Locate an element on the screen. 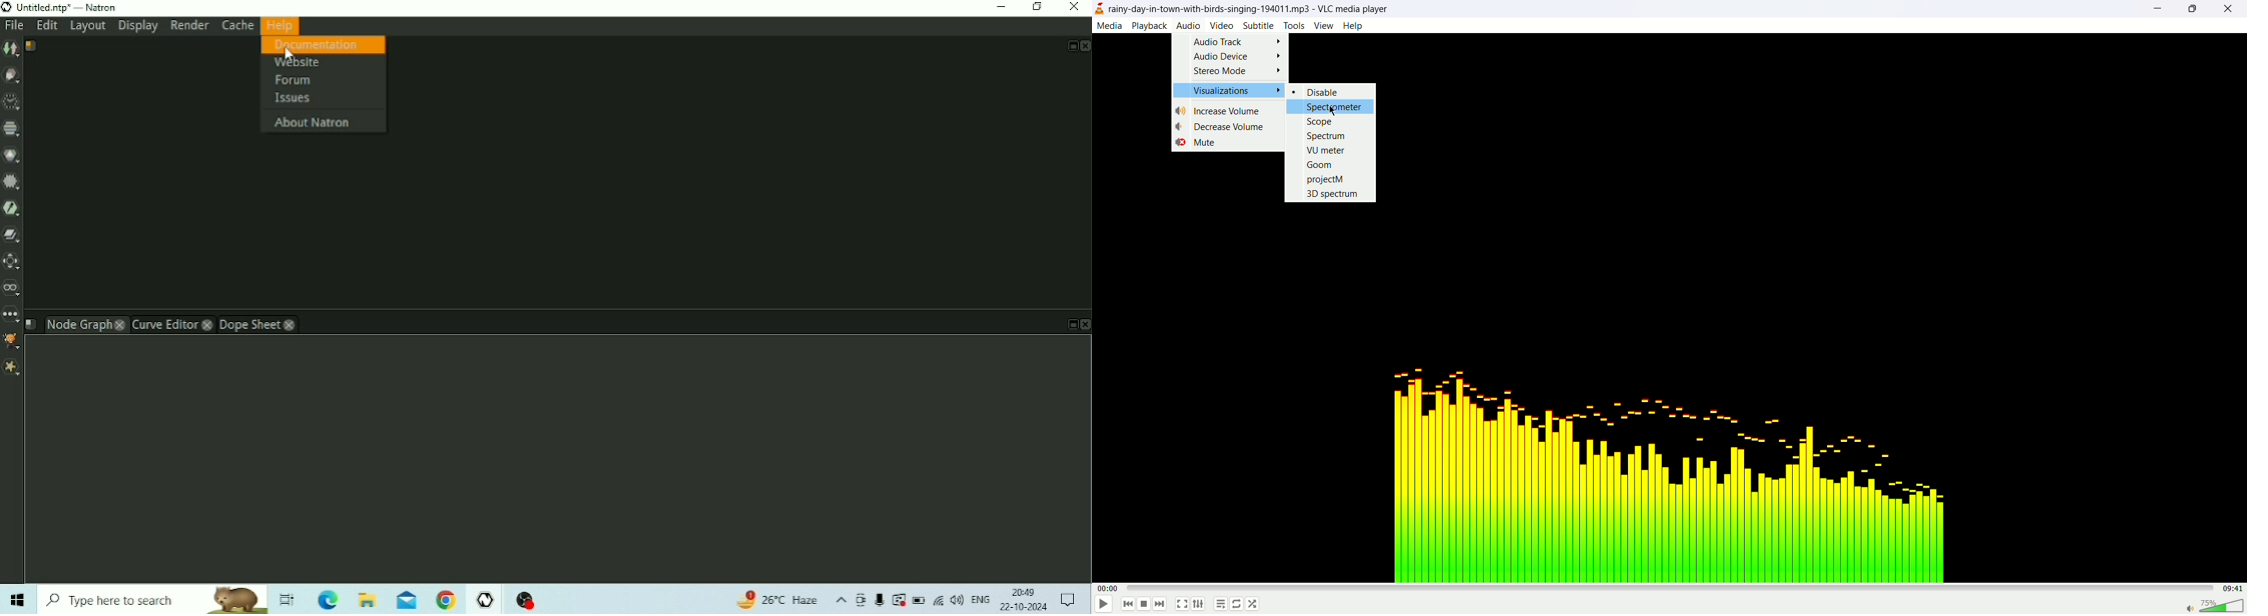  logo is located at coordinates (1099, 8).